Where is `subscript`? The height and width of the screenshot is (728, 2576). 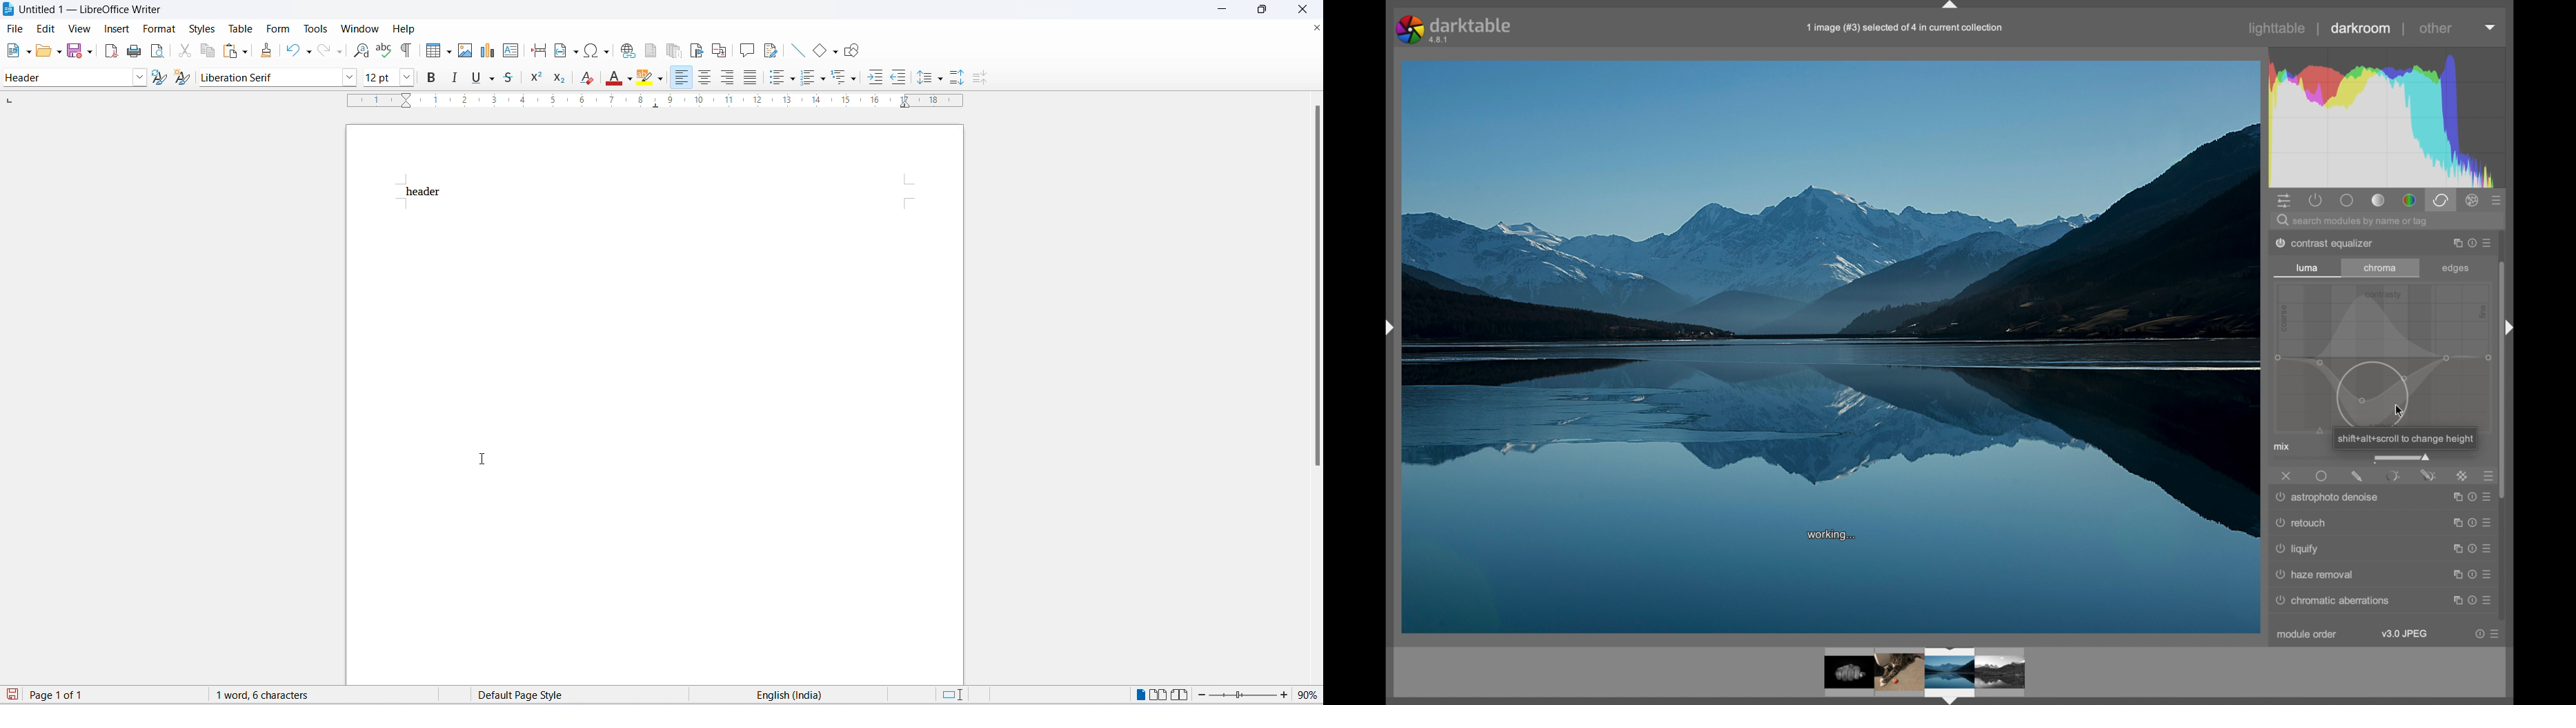 subscript is located at coordinates (565, 79).